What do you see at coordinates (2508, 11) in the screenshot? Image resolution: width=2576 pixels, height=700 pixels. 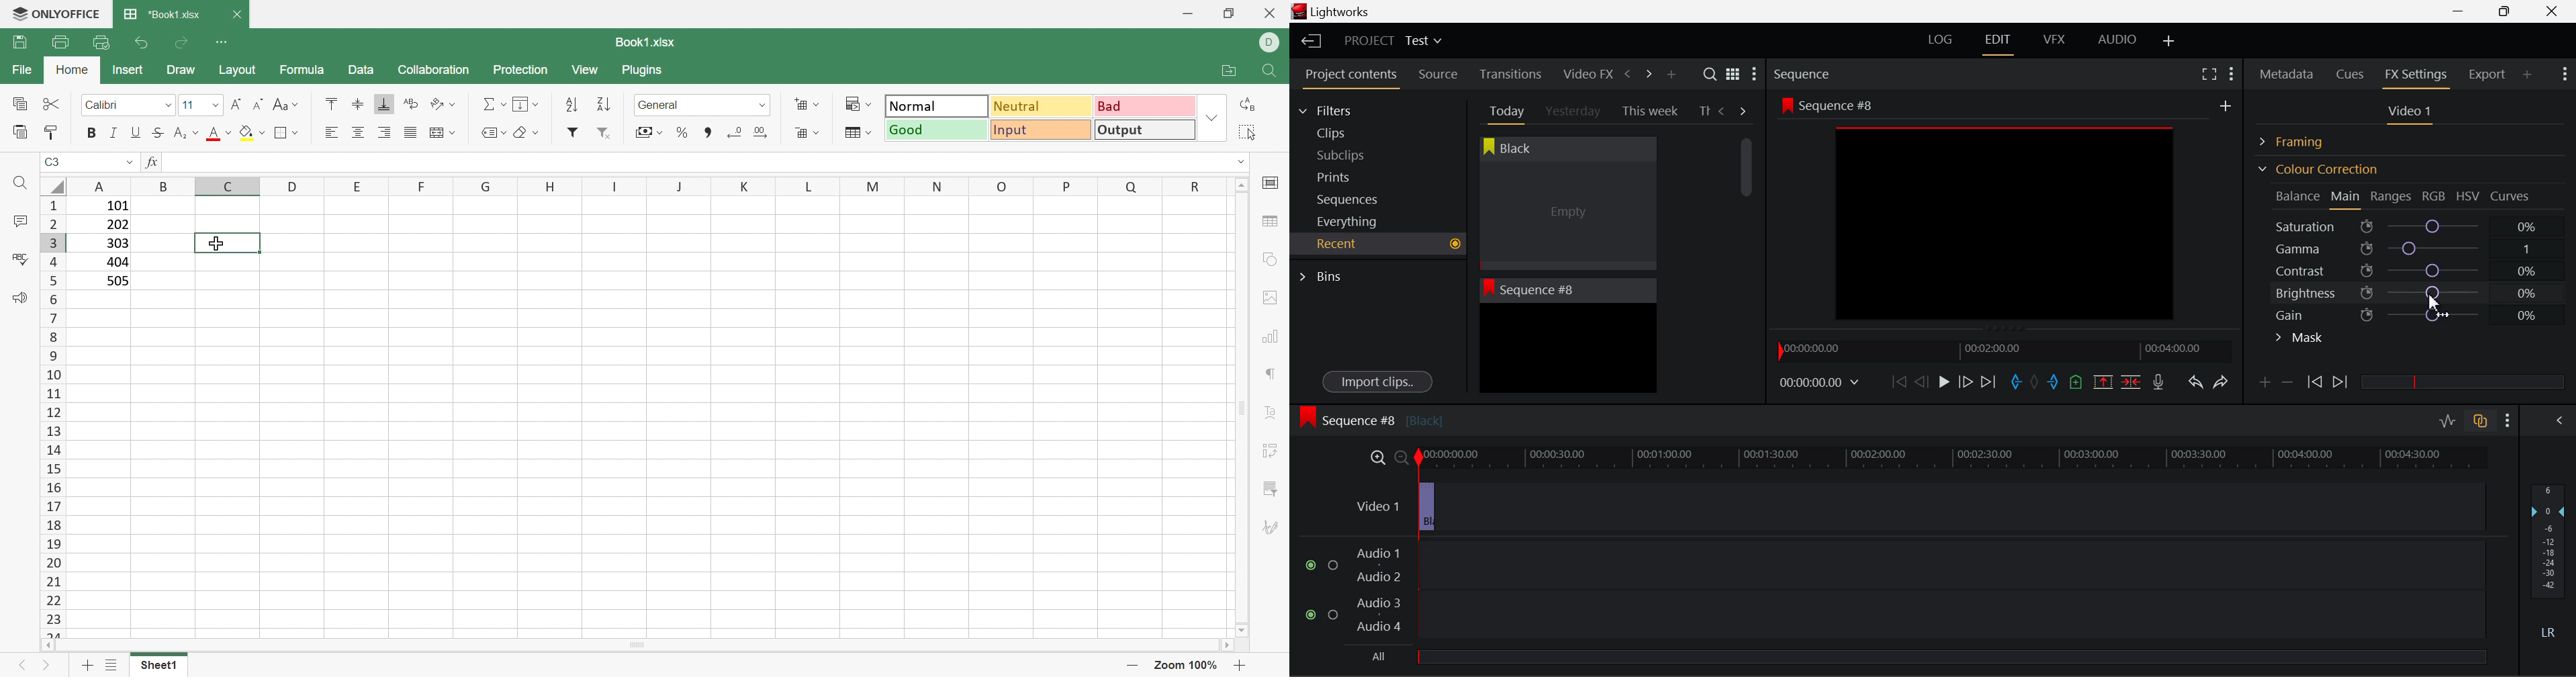 I see `Minimize` at bounding box center [2508, 11].